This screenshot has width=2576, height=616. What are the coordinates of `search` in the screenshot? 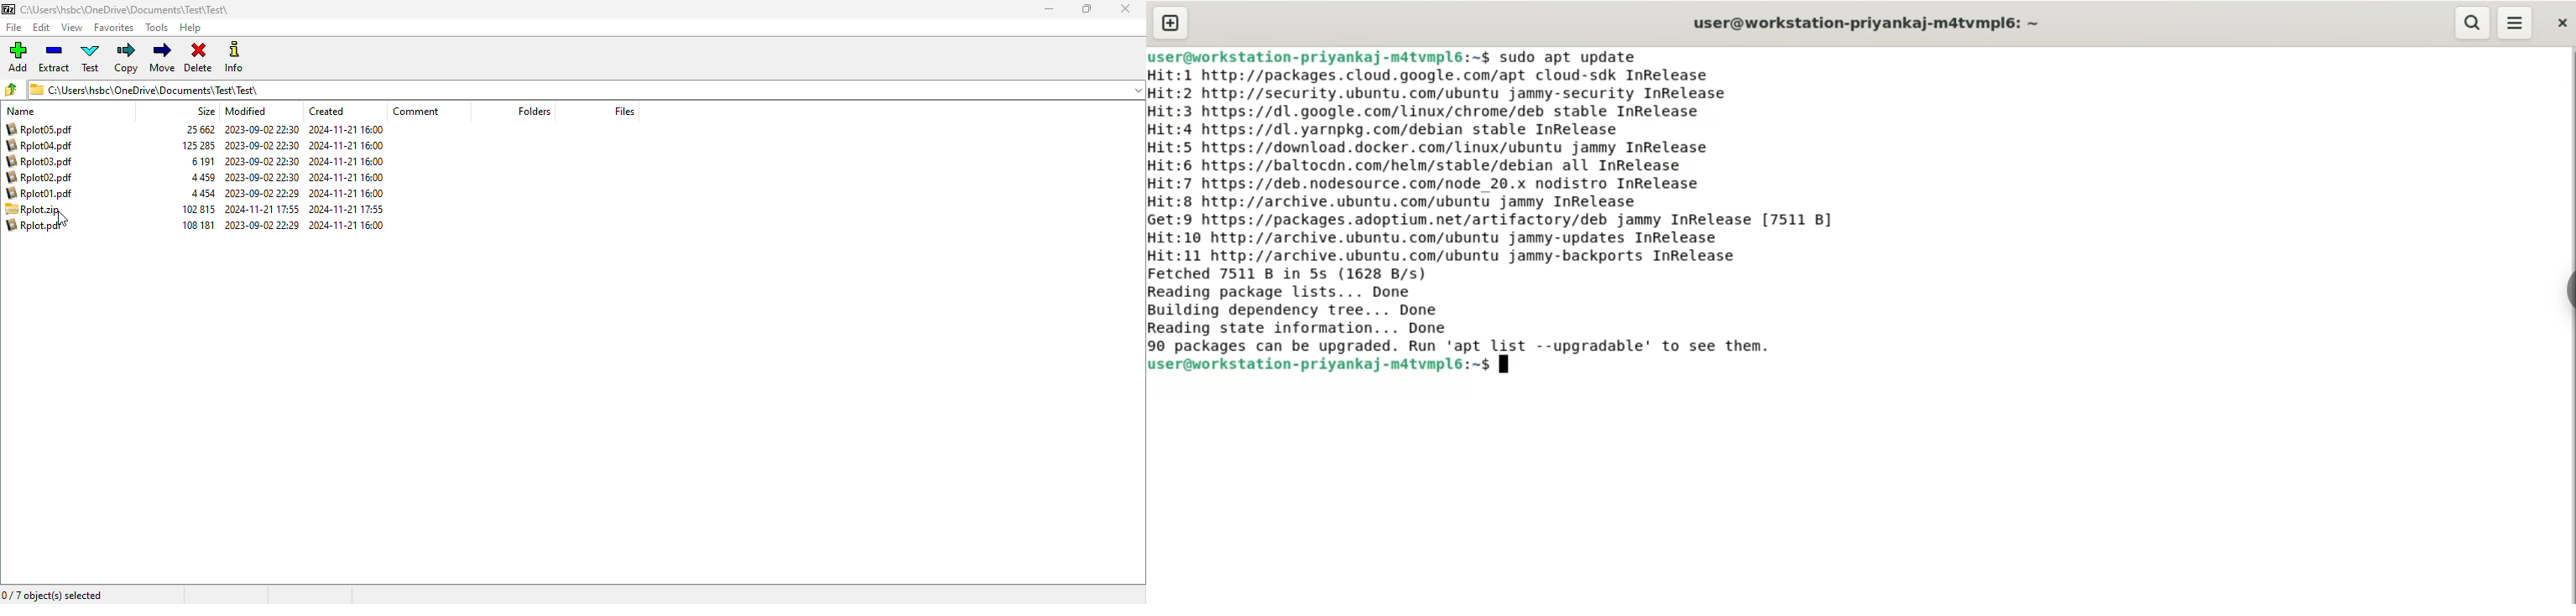 It's located at (2473, 22).